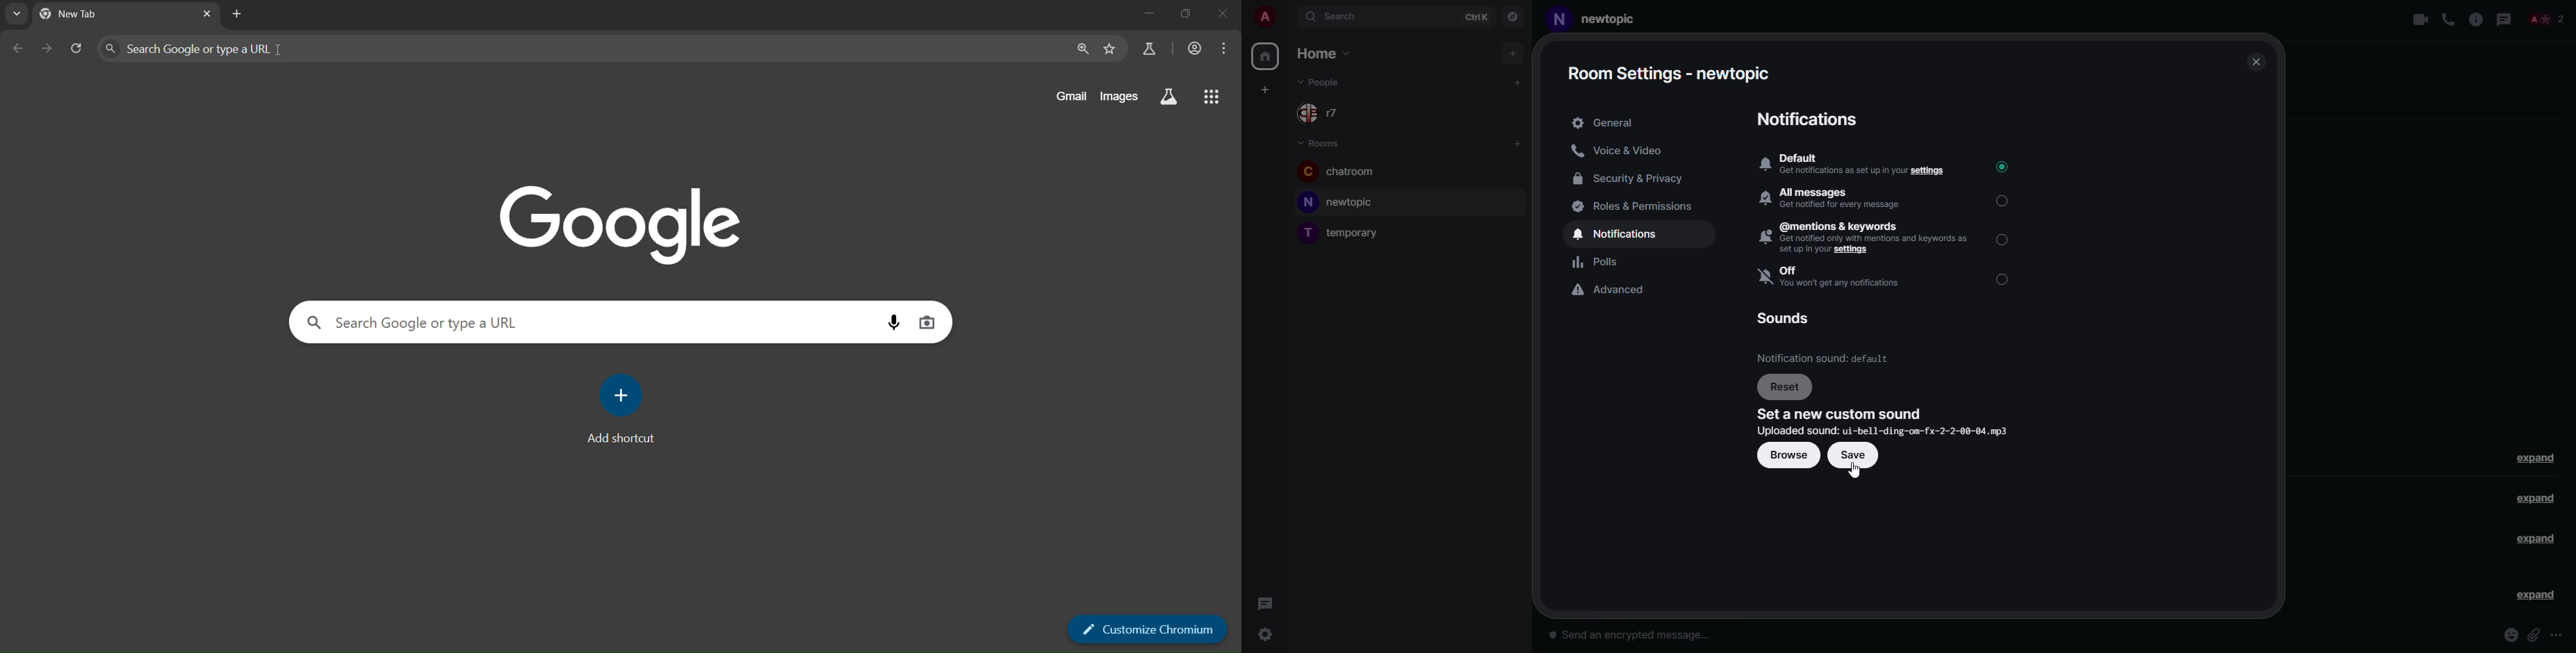  What do you see at coordinates (1340, 201) in the screenshot?
I see `room` at bounding box center [1340, 201].